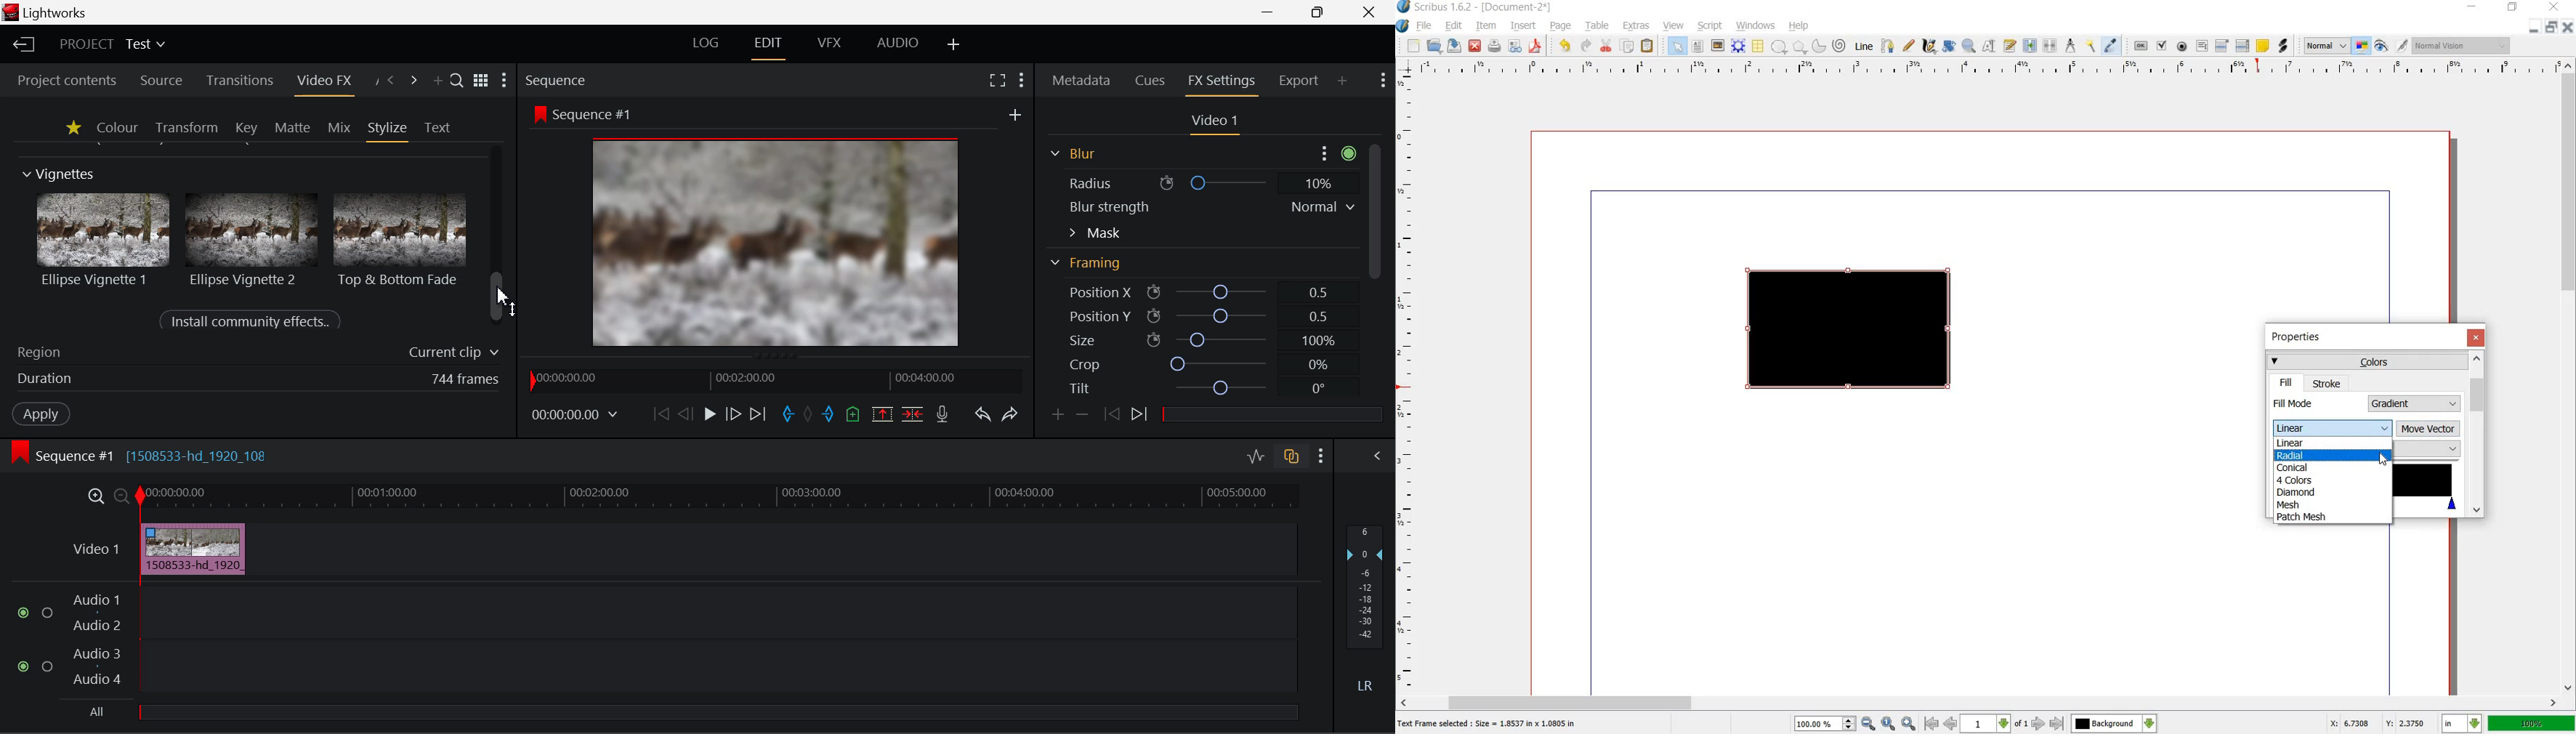 The width and height of the screenshot is (2576, 756). What do you see at coordinates (2415, 404) in the screenshot?
I see `gradient` at bounding box center [2415, 404].